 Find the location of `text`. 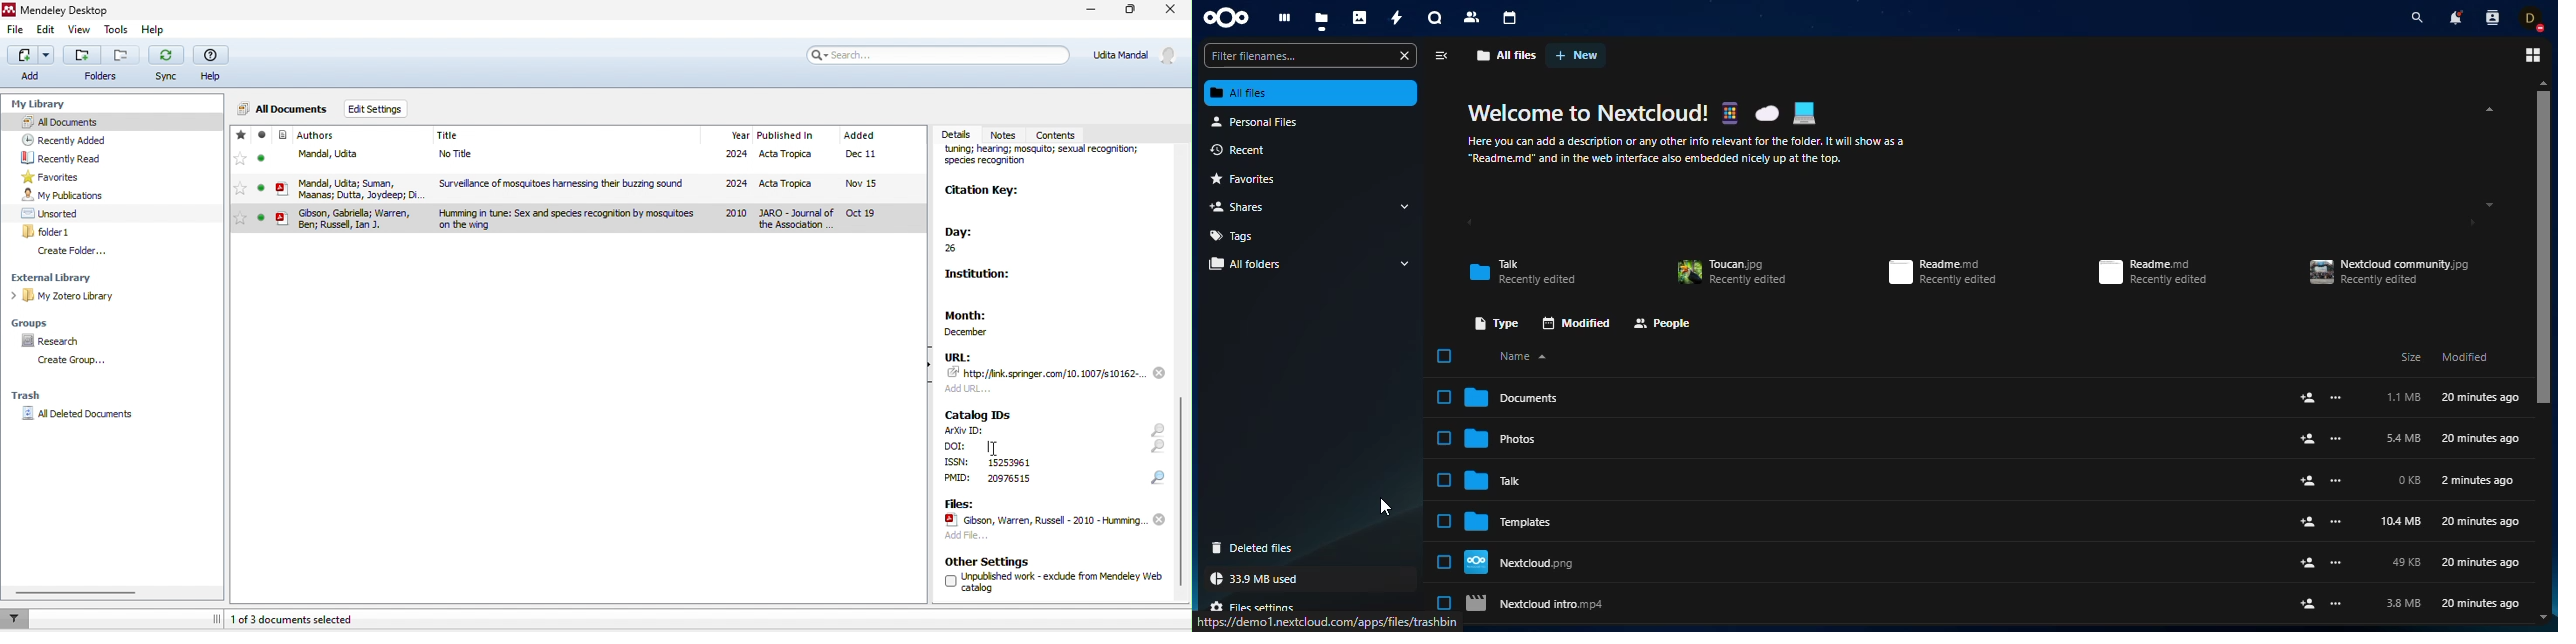

text is located at coordinates (1063, 580).